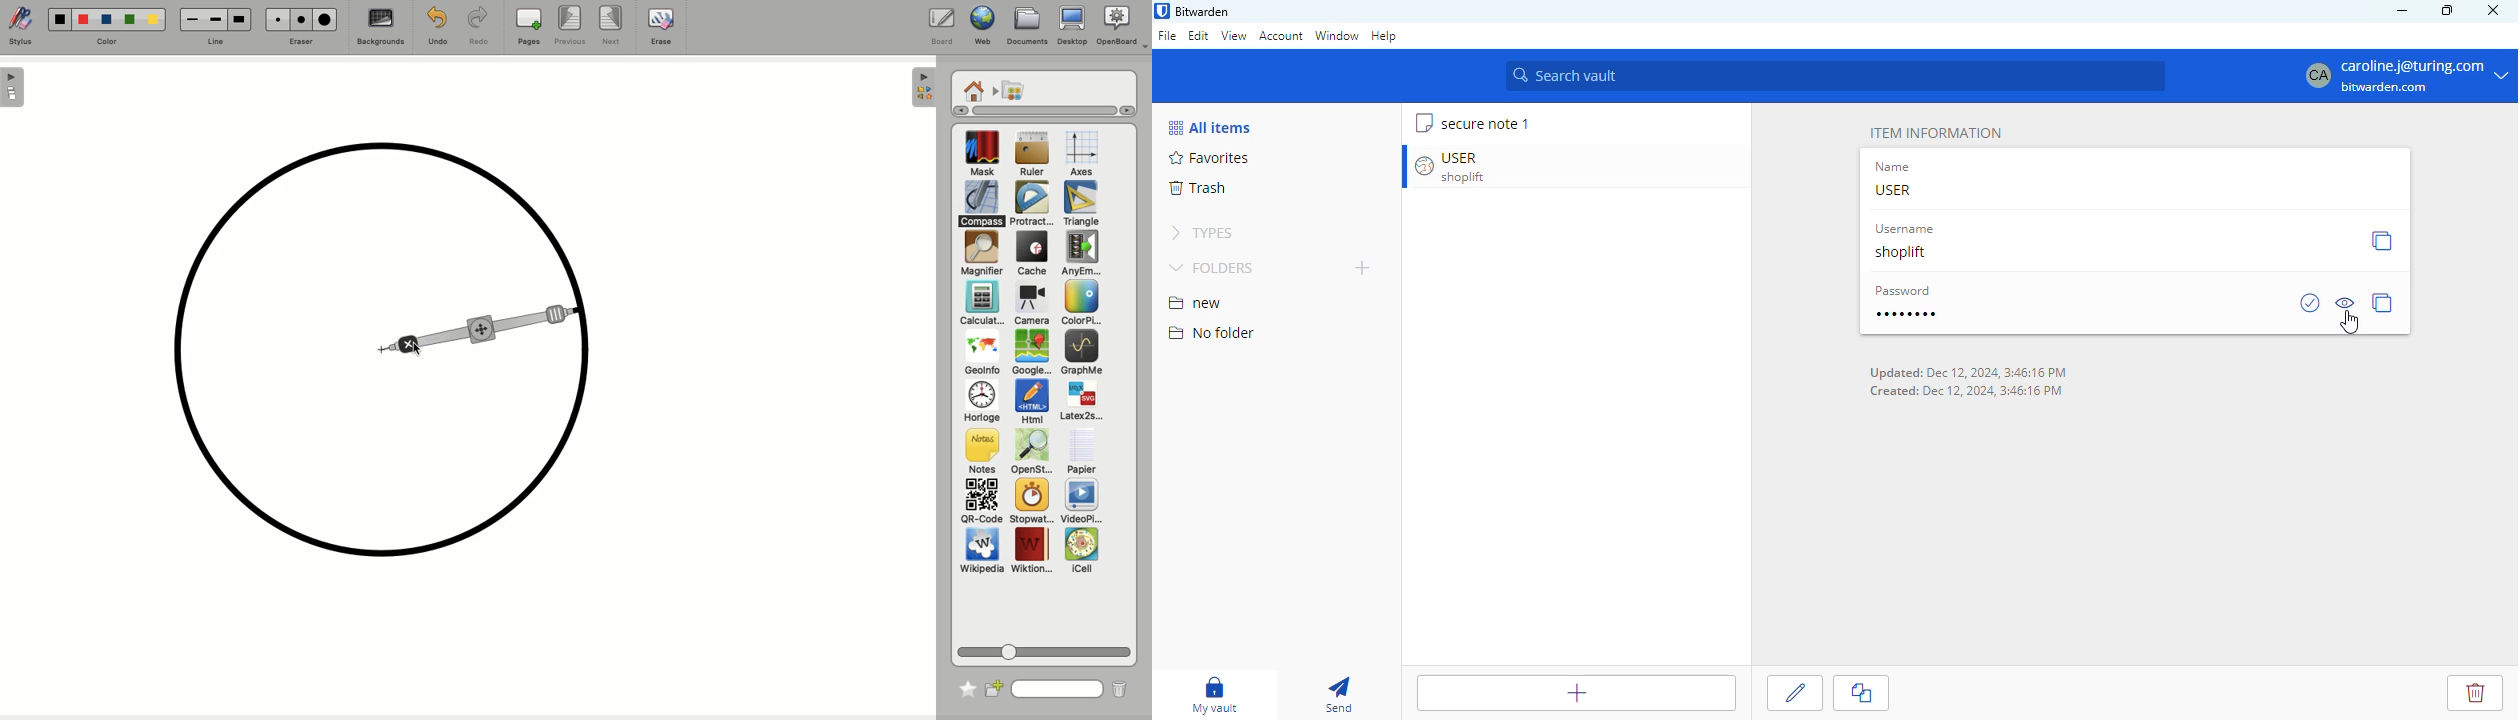  I want to click on account, so click(1281, 35).